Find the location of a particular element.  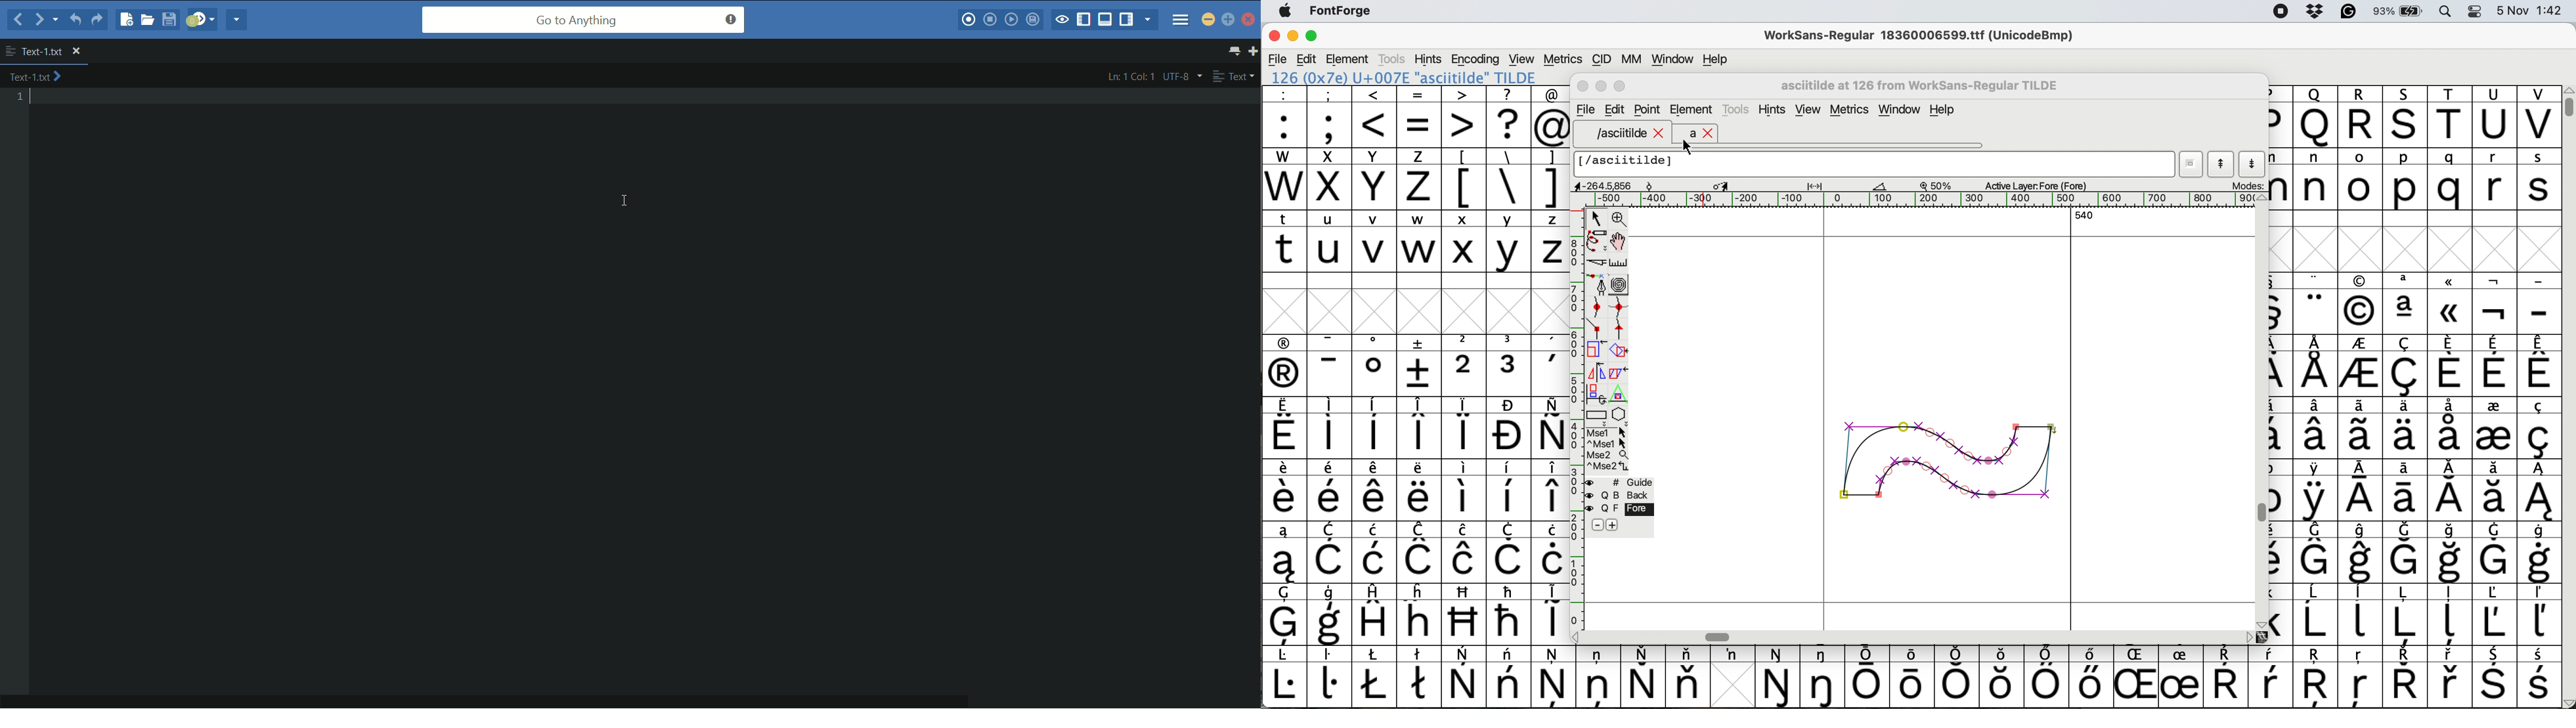

symbol is located at coordinates (1511, 365).